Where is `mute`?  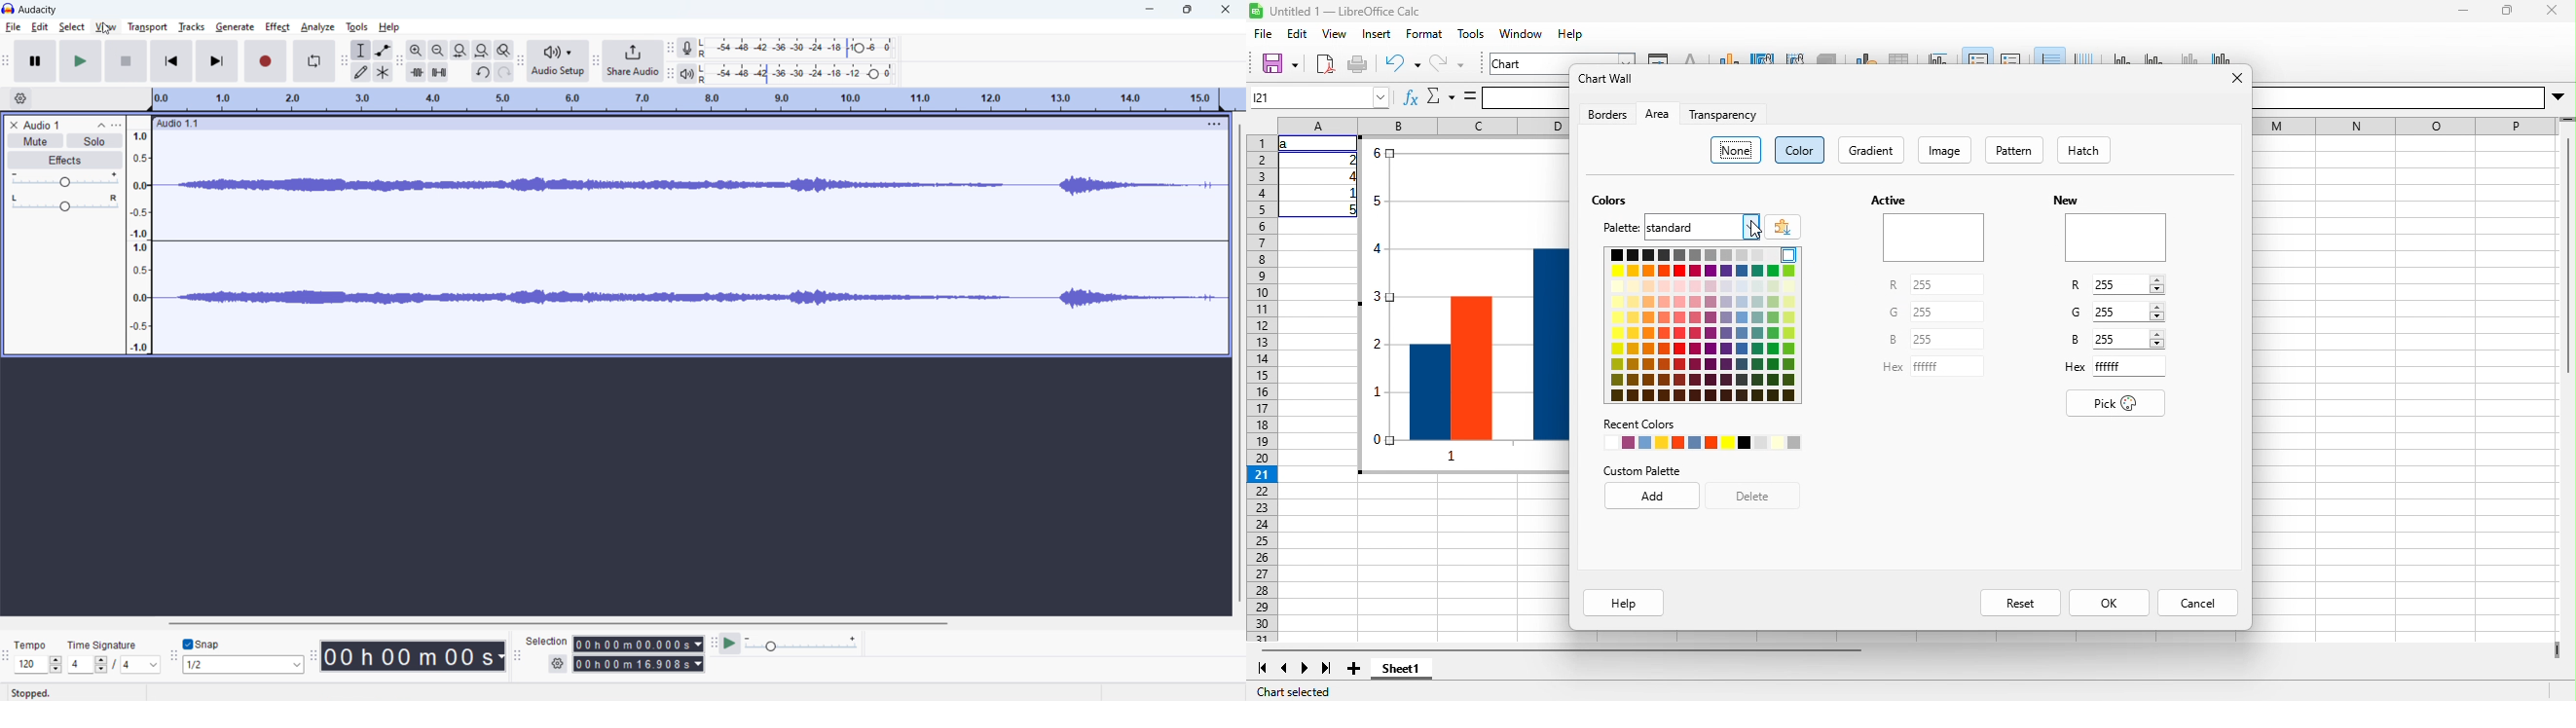 mute is located at coordinates (36, 141).